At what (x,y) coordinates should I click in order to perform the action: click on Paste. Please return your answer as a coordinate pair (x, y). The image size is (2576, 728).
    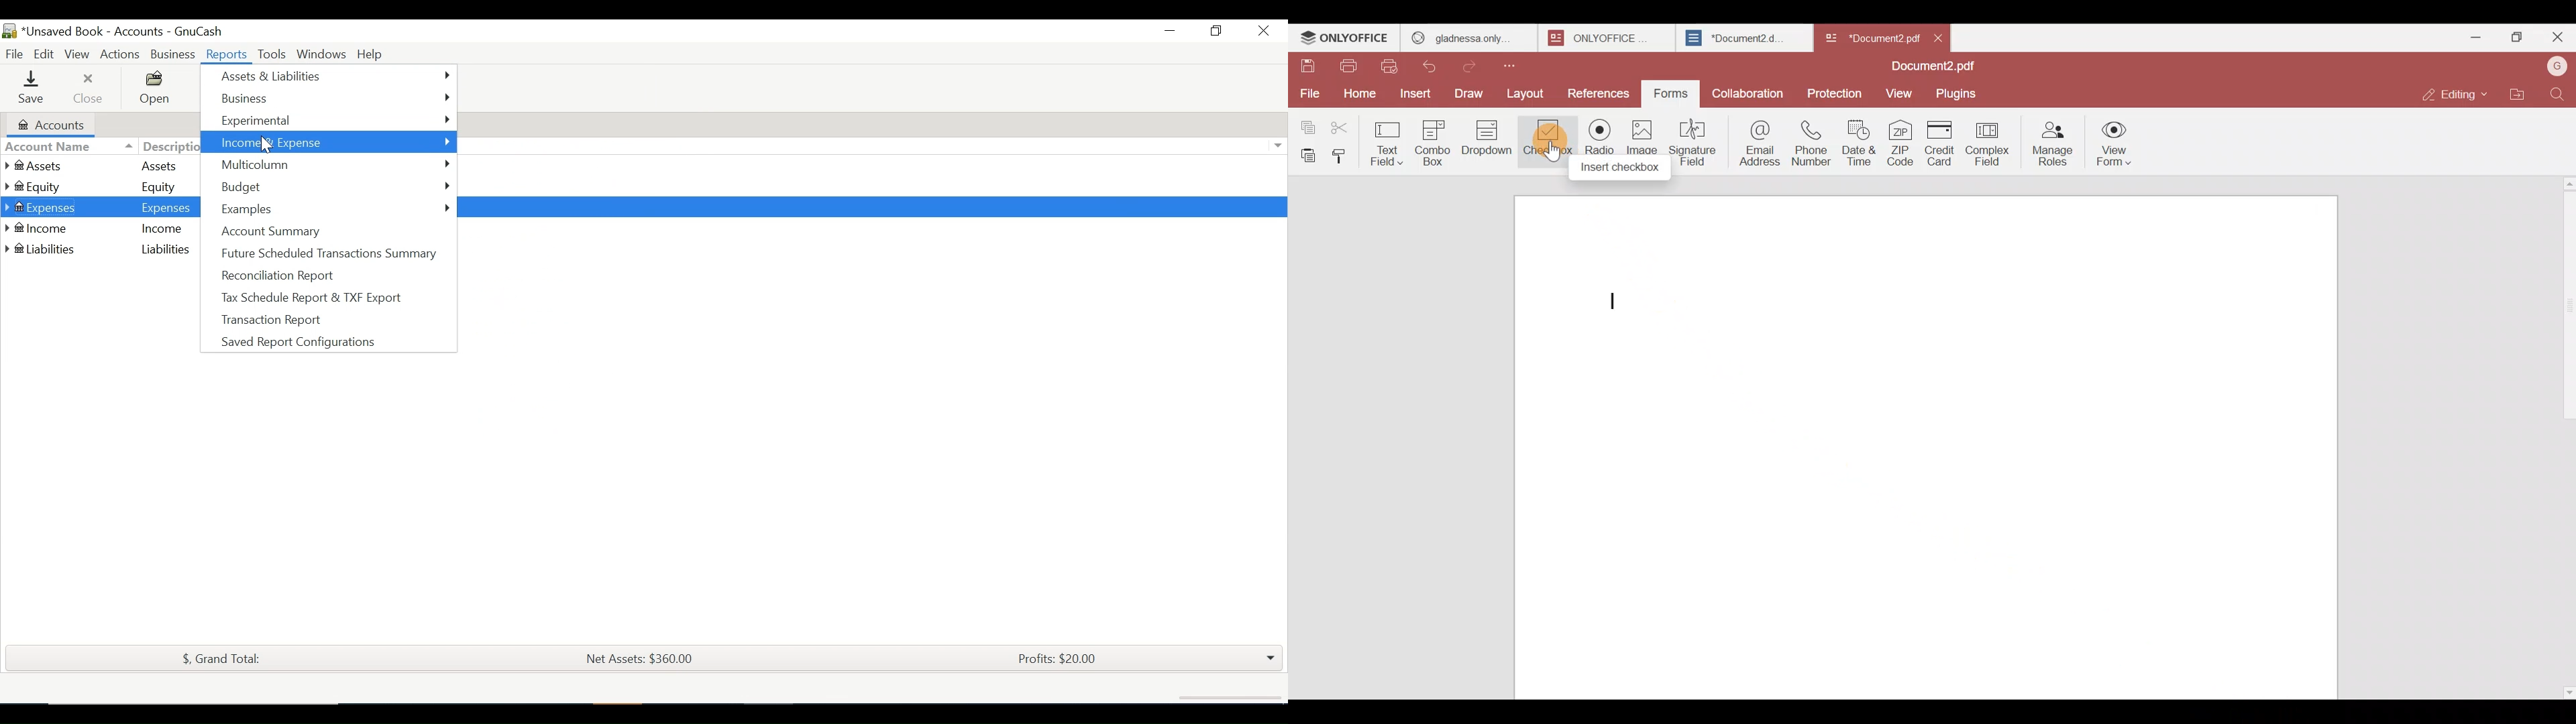
    Looking at the image, I should click on (1305, 154).